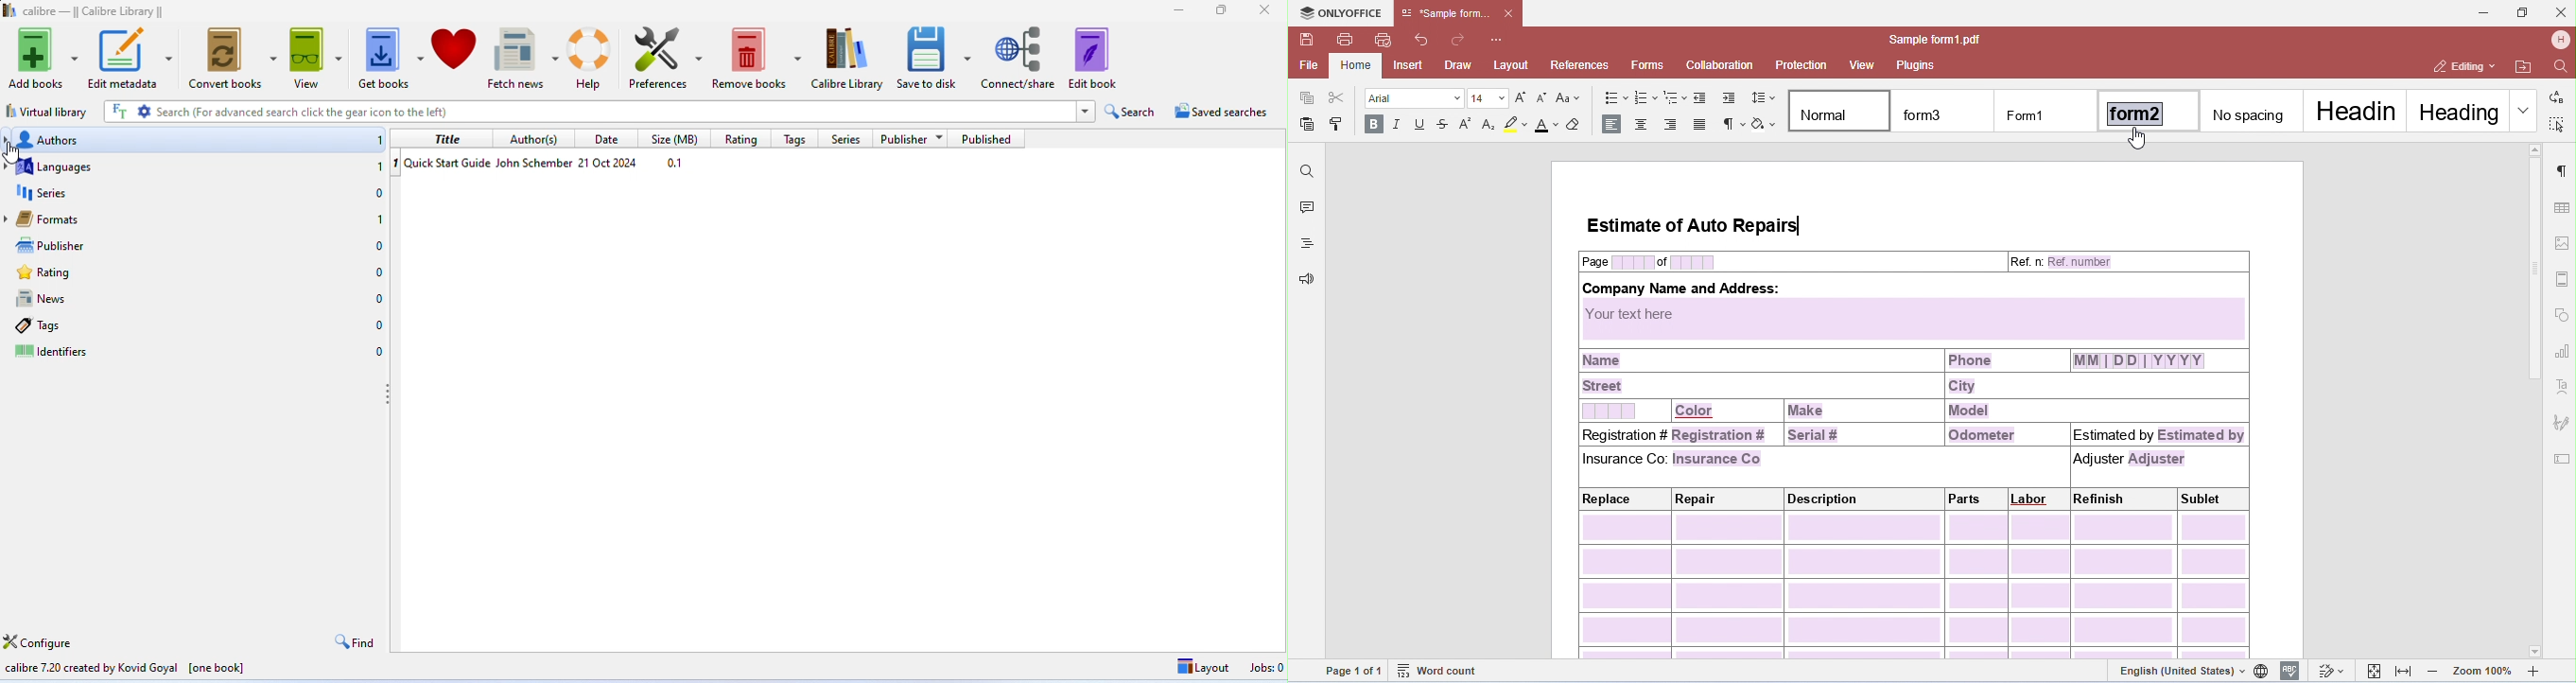  What do you see at coordinates (199, 275) in the screenshot?
I see `rating` at bounding box center [199, 275].